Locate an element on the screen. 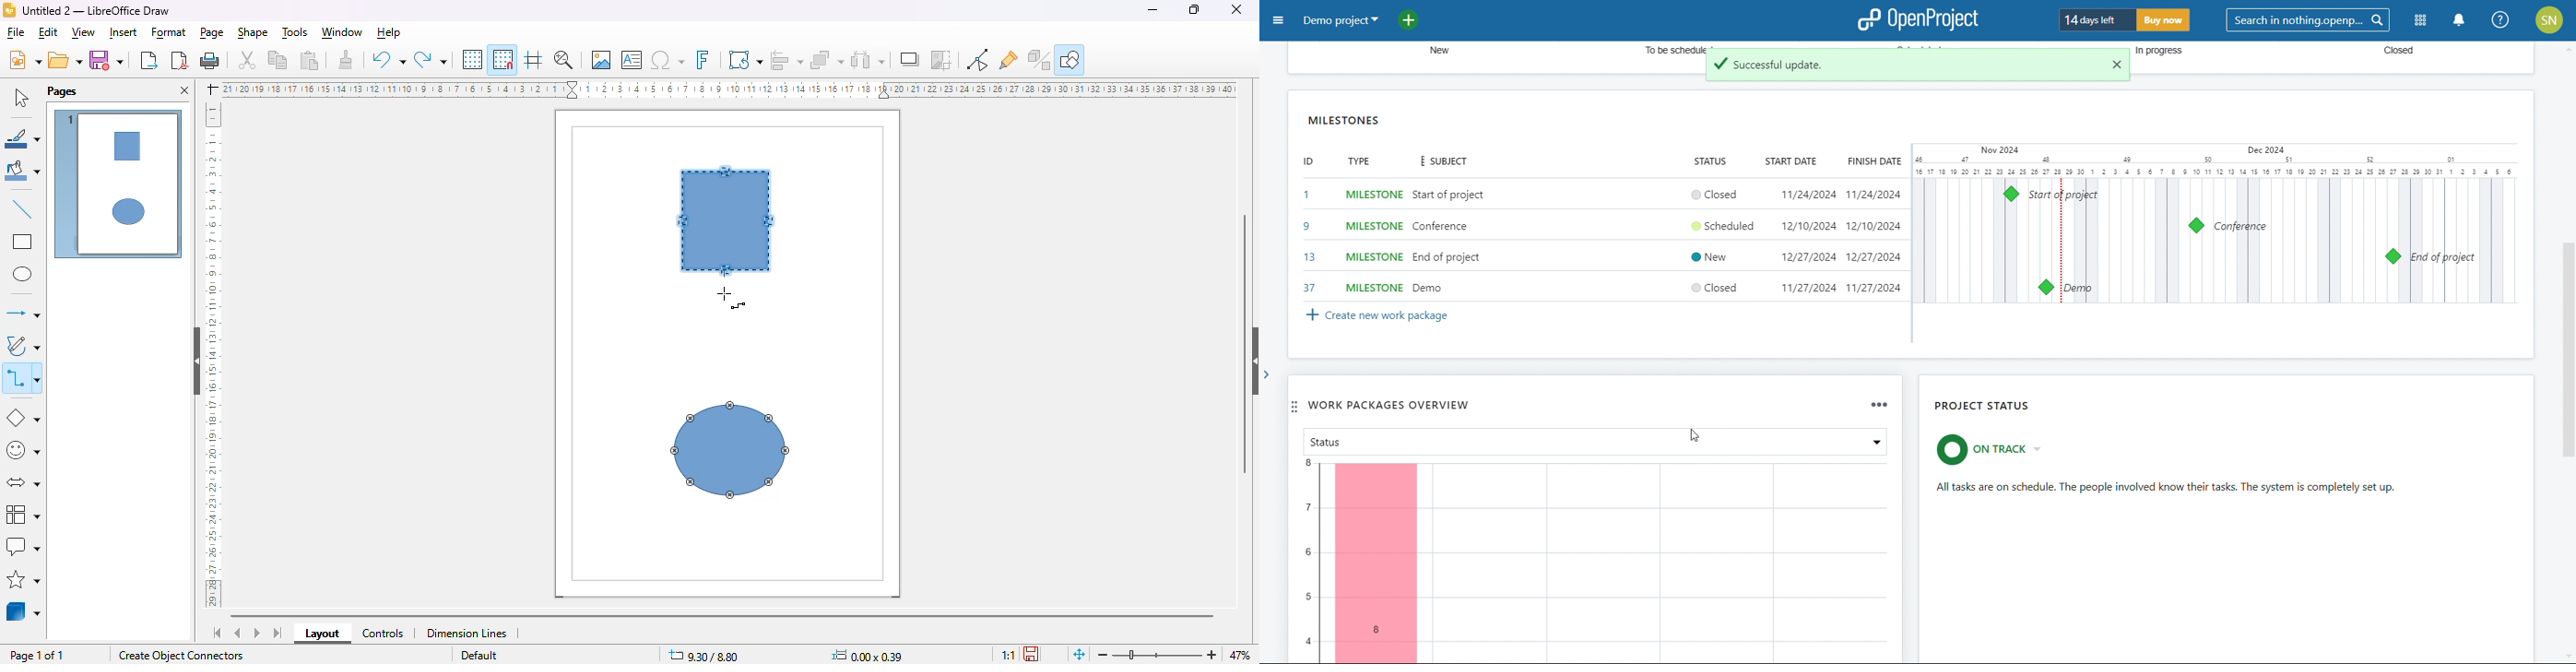 The height and width of the screenshot is (672, 2576). Closed is located at coordinates (2389, 51).